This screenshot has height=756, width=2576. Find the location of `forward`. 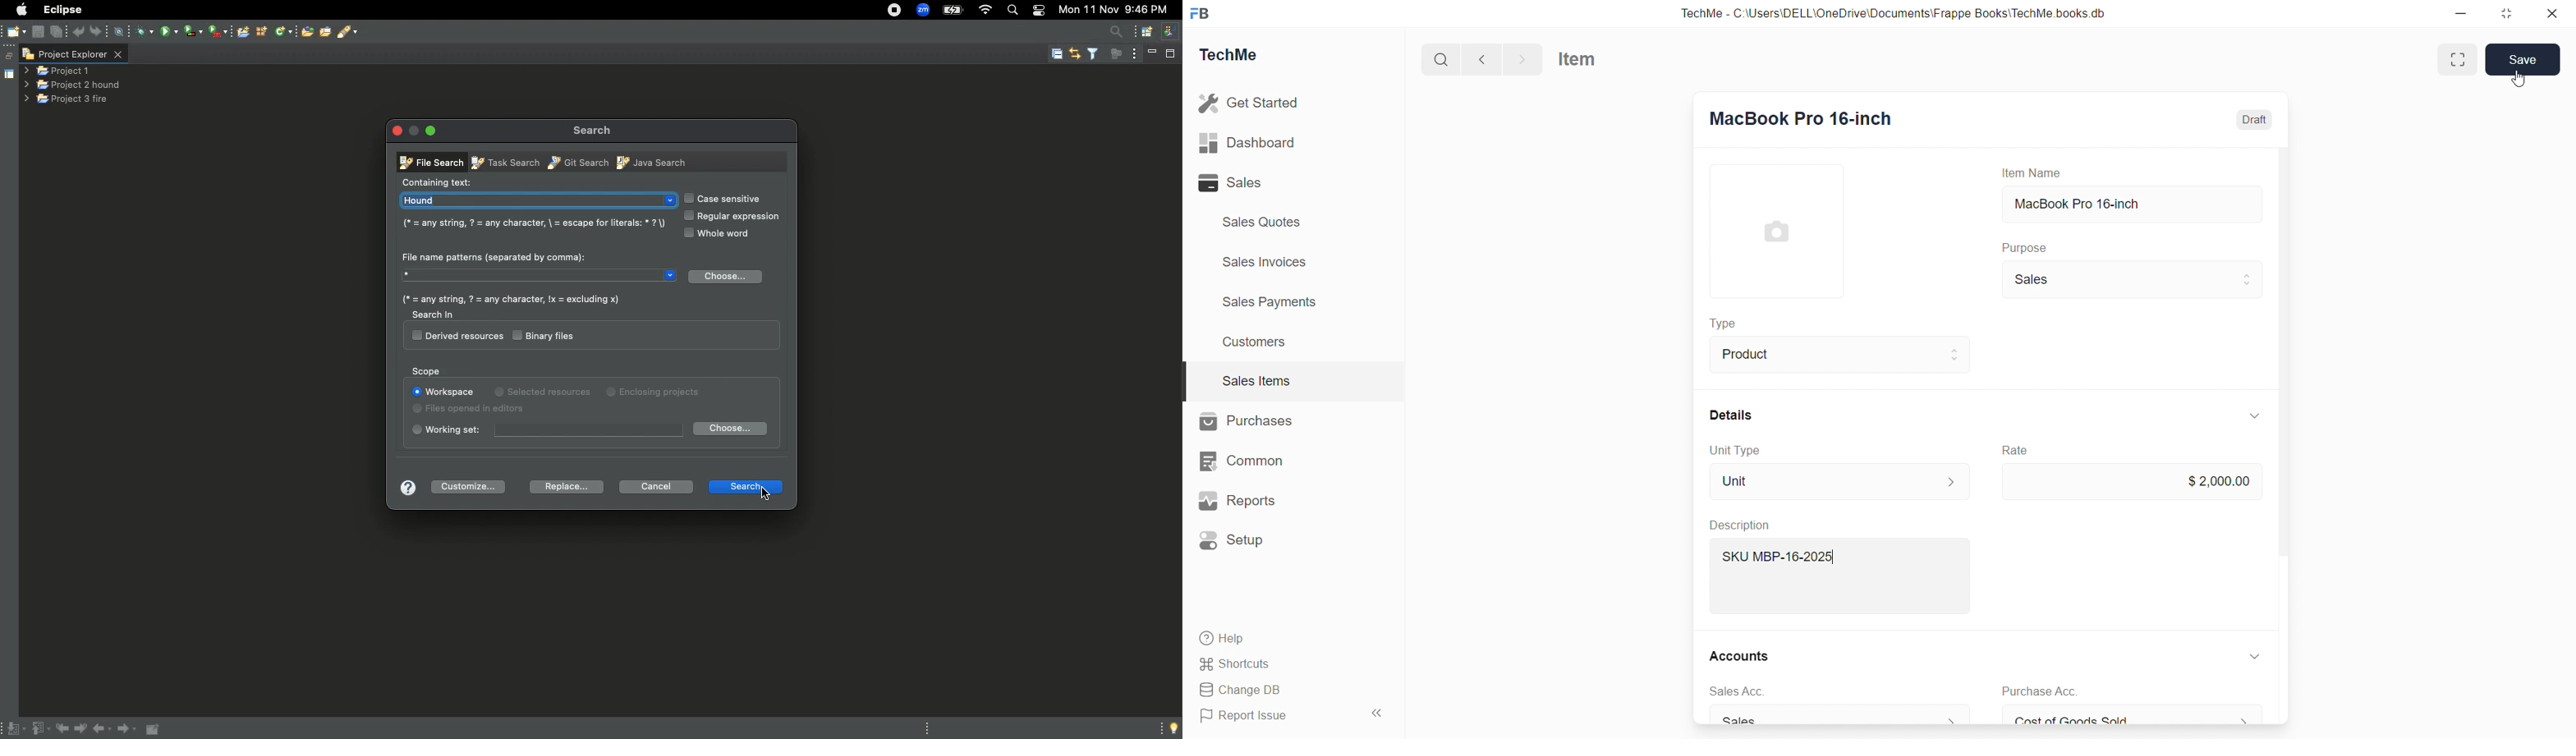

forward is located at coordinates (1522, 59).